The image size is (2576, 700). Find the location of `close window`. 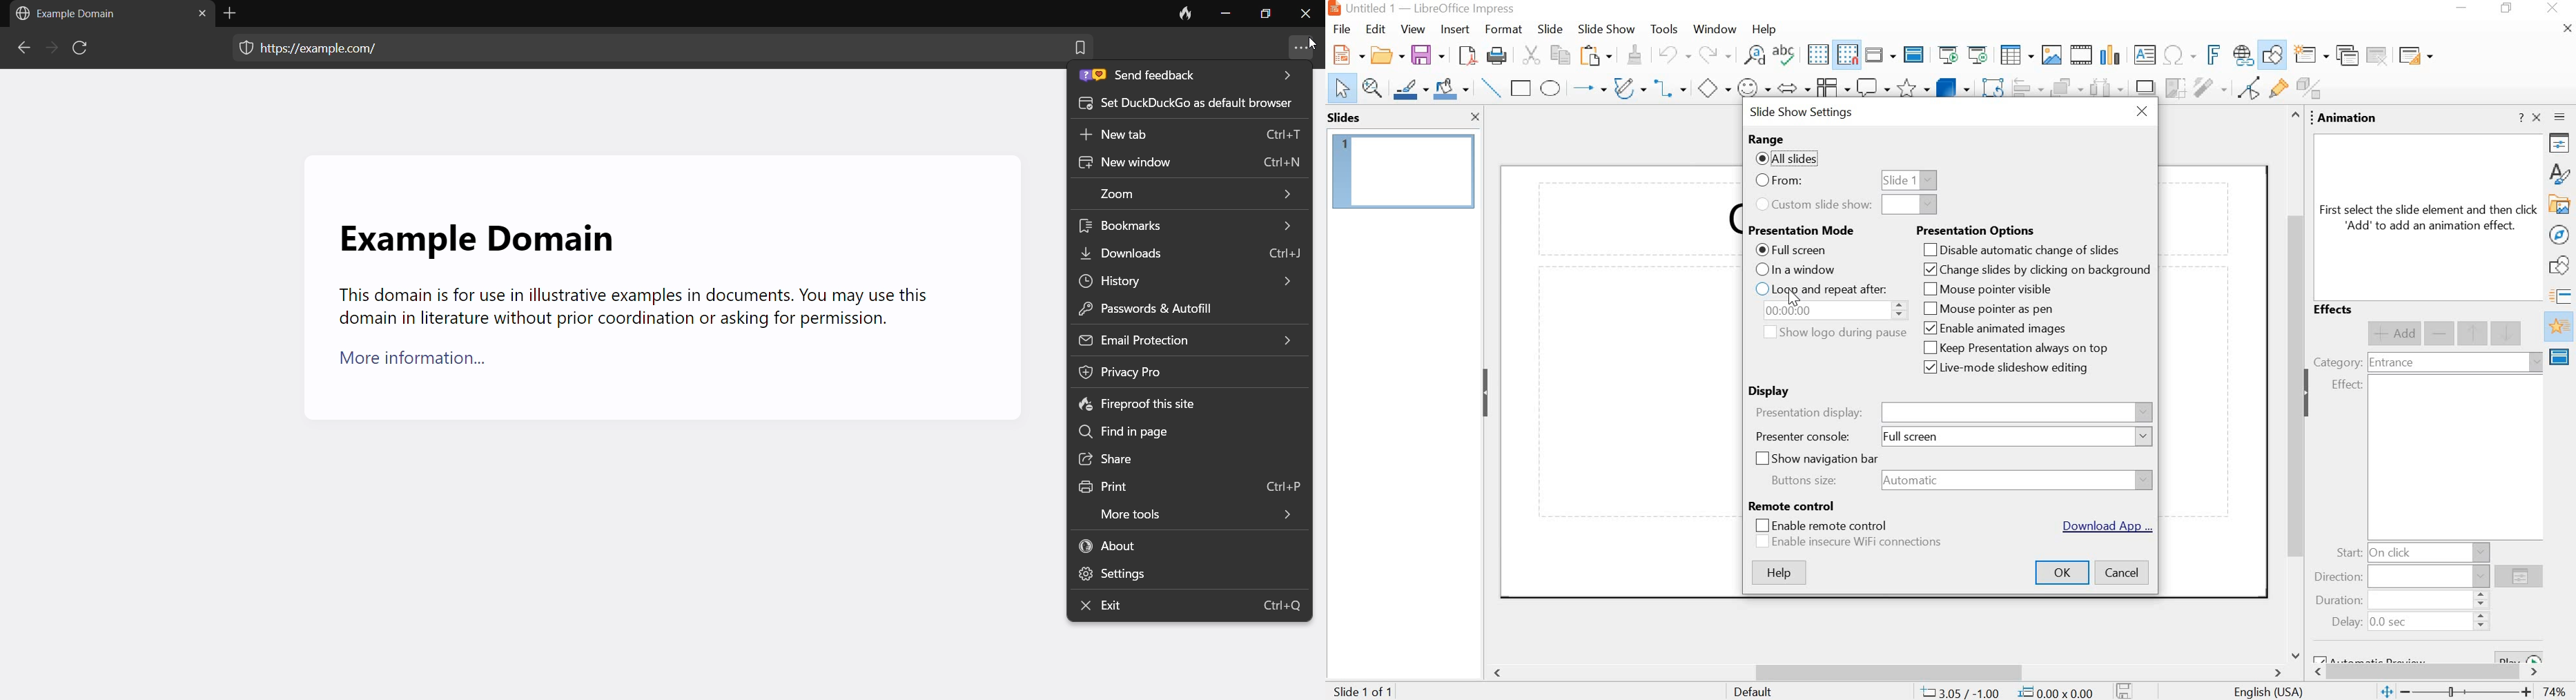

close window is located at coordinates (2142, 113).